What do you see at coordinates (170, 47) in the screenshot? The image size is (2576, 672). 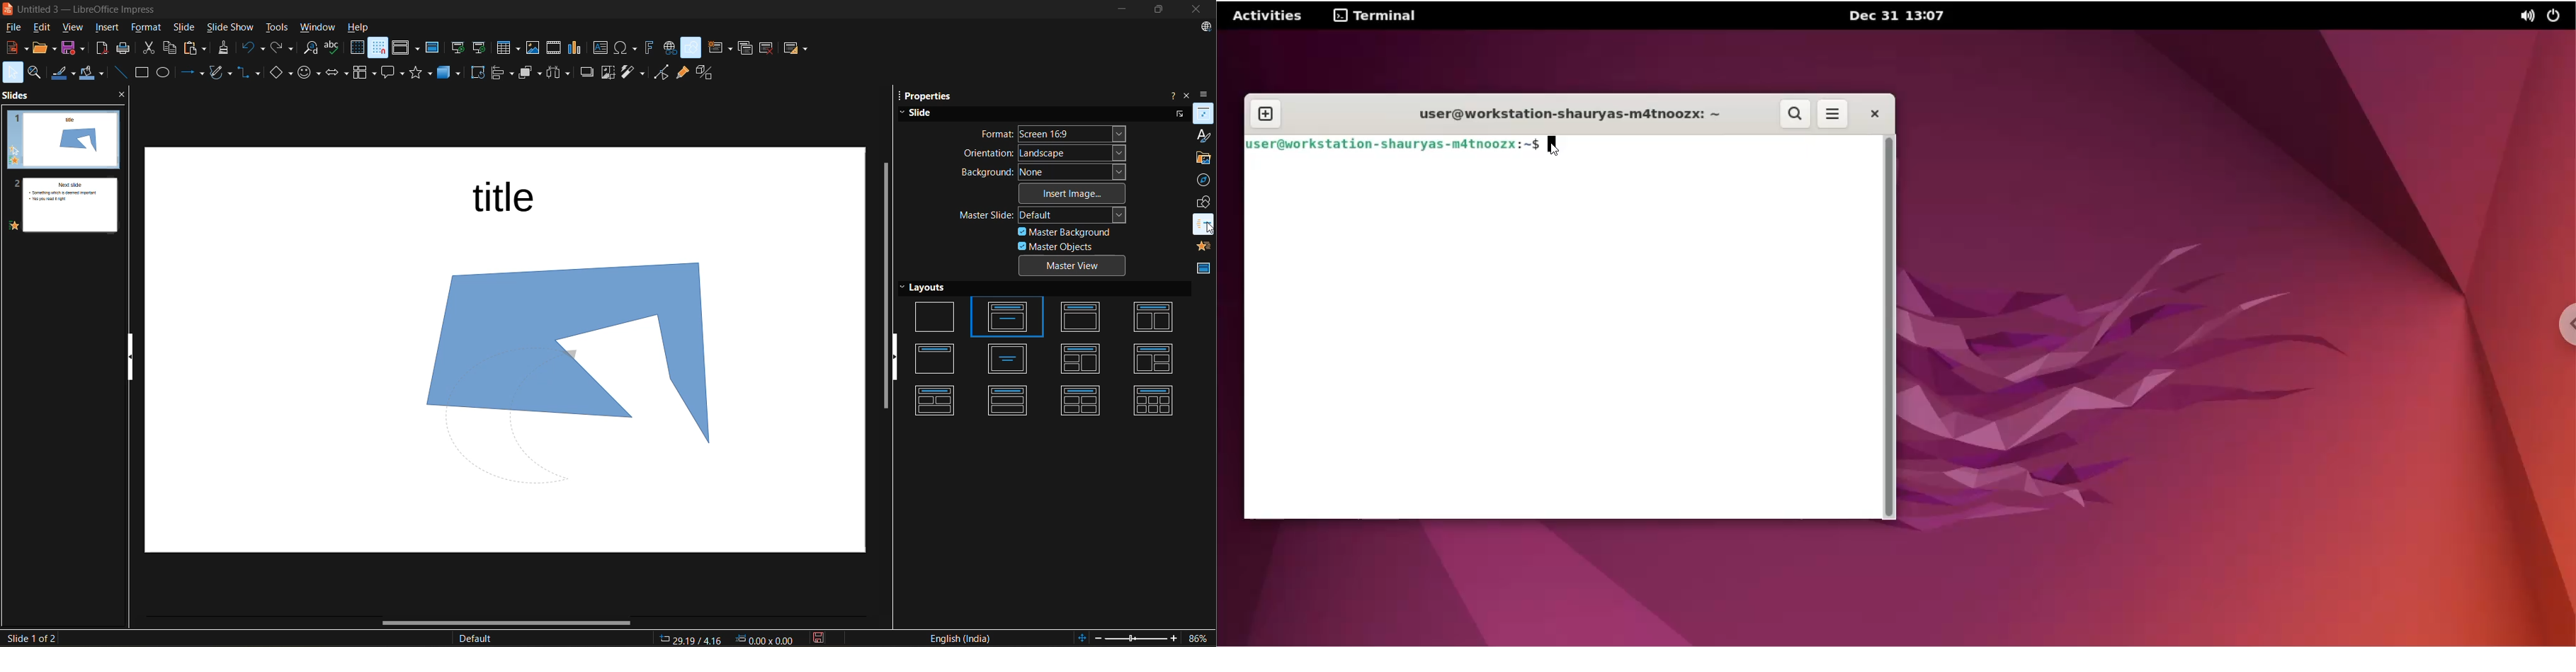 I see `copy` at bounding box center [170, 47].